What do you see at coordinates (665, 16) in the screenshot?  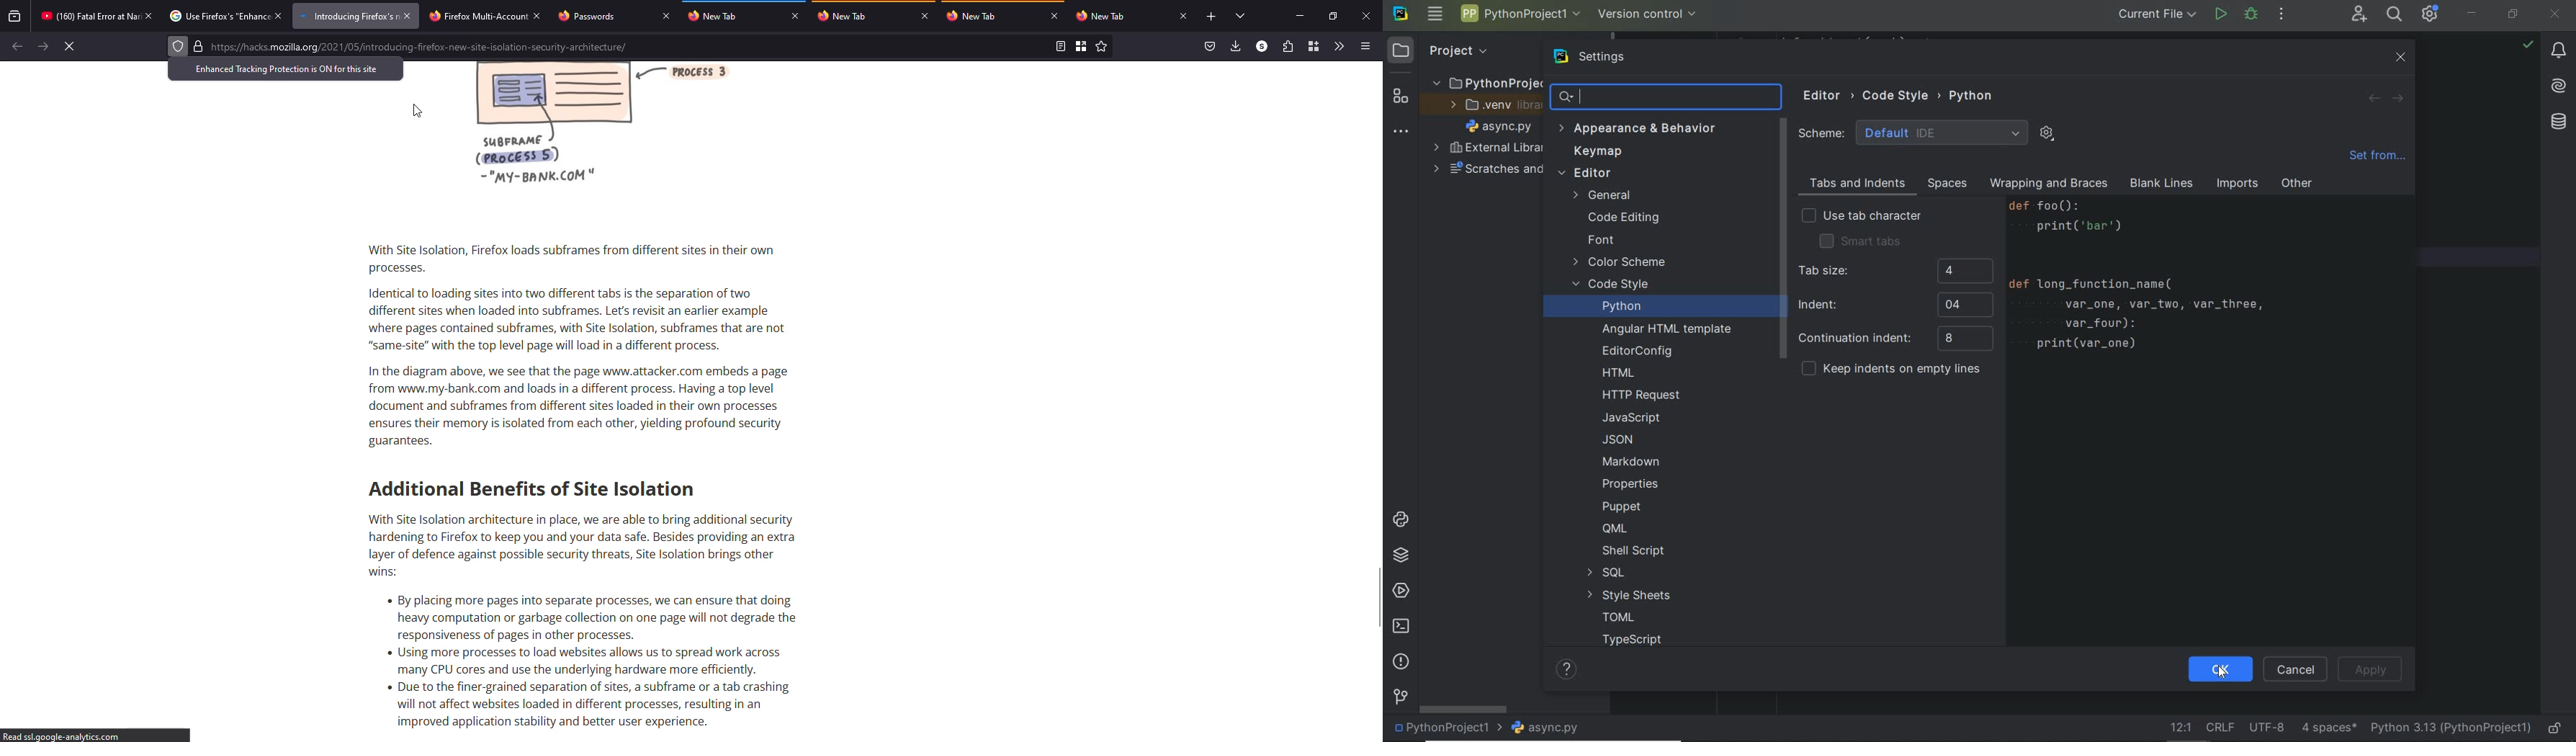 I see `close` at bounding box center [665, 16].